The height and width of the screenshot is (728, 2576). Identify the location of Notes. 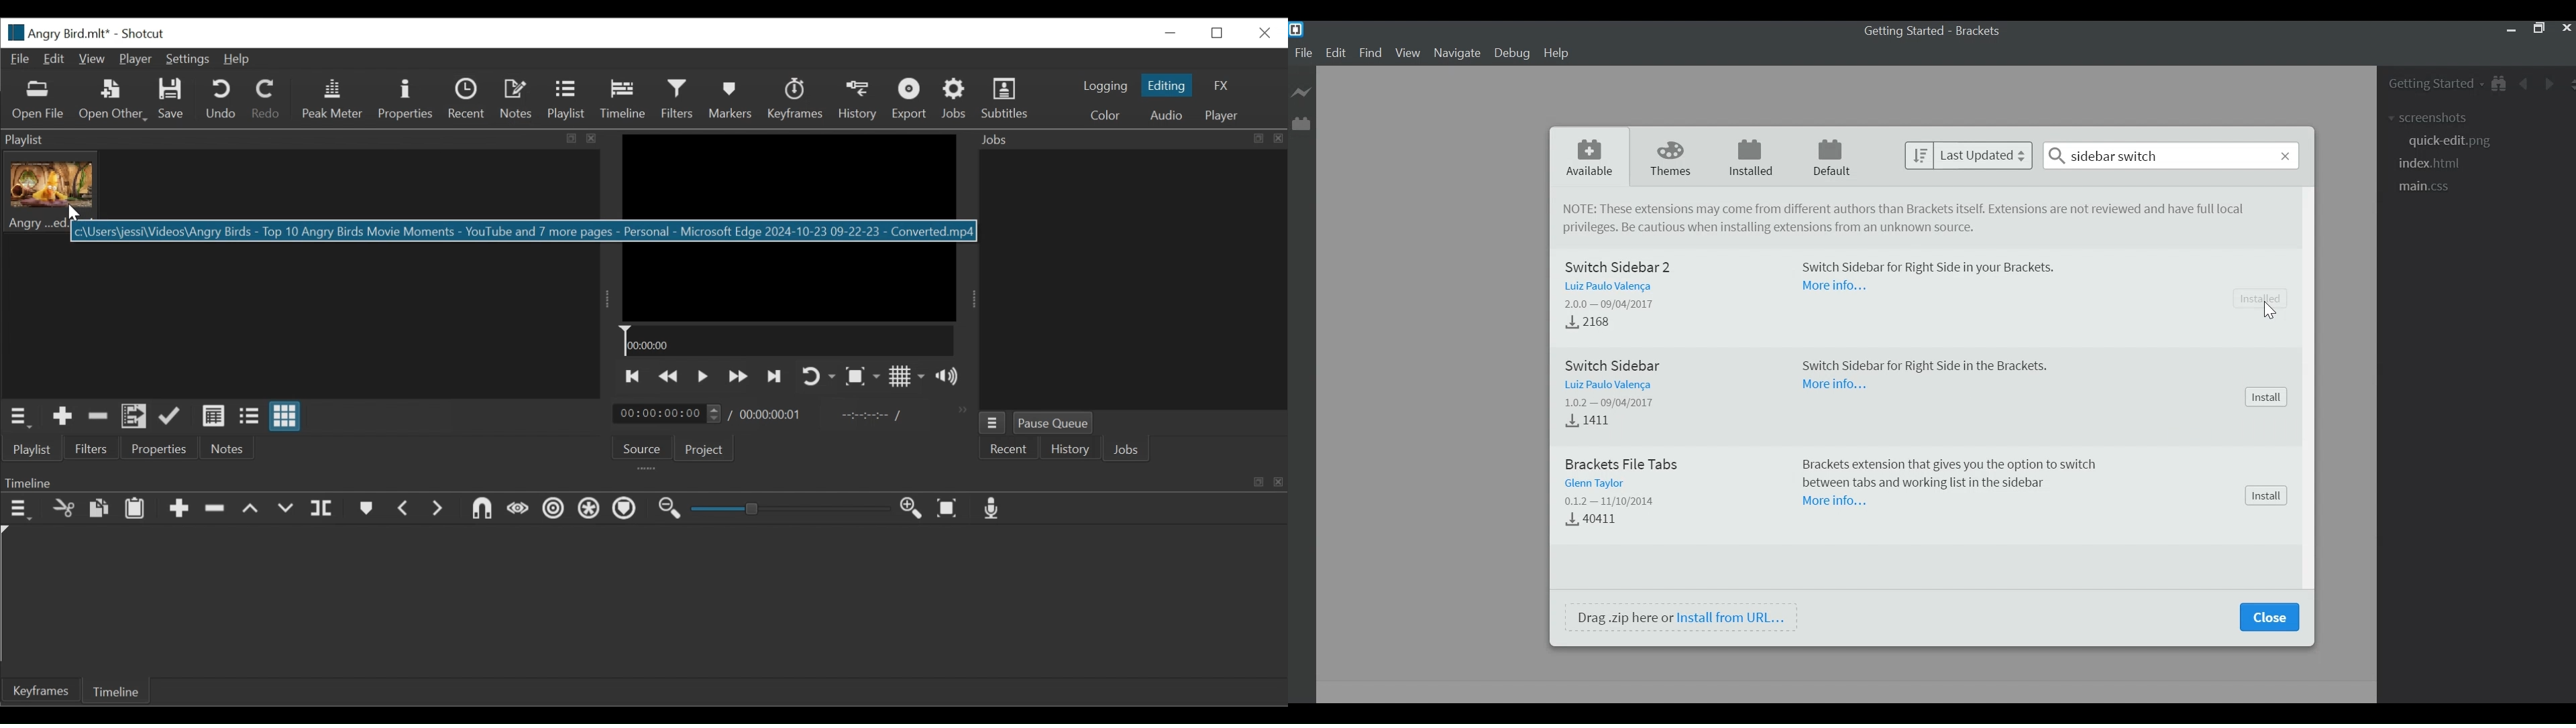
(517, 99).